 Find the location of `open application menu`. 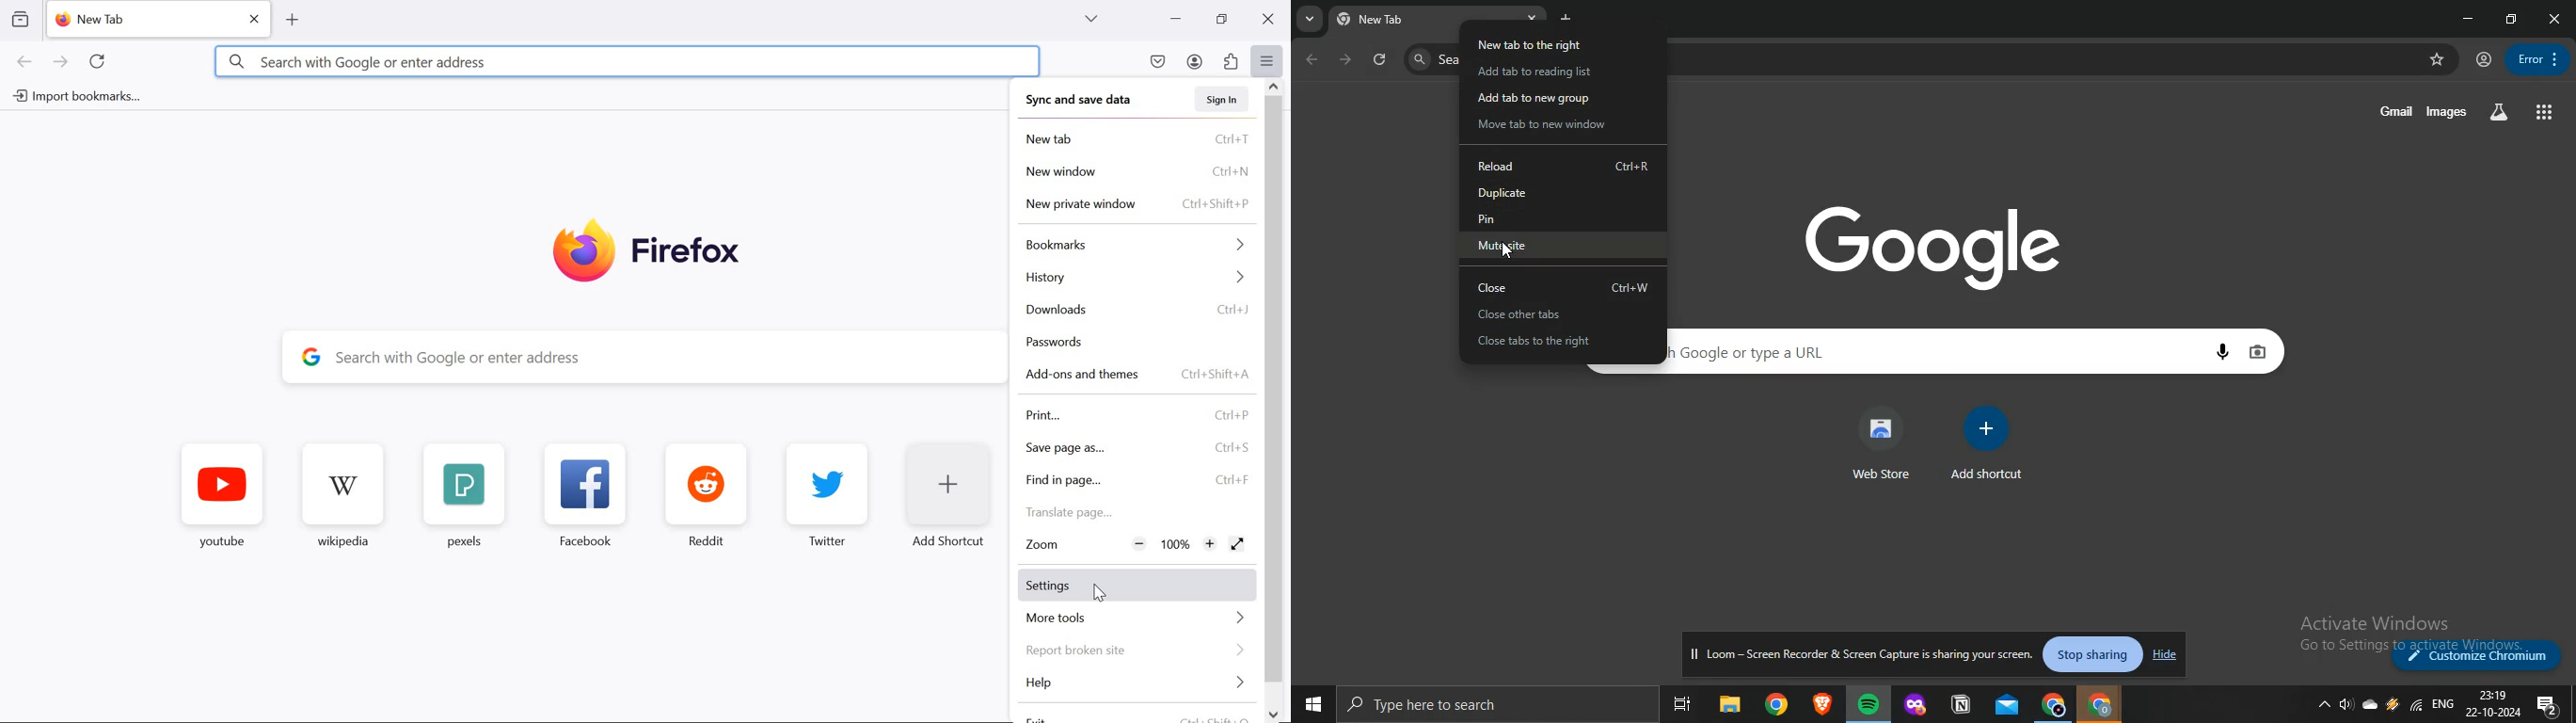

open application menu is located at coordinates (1271, 61).